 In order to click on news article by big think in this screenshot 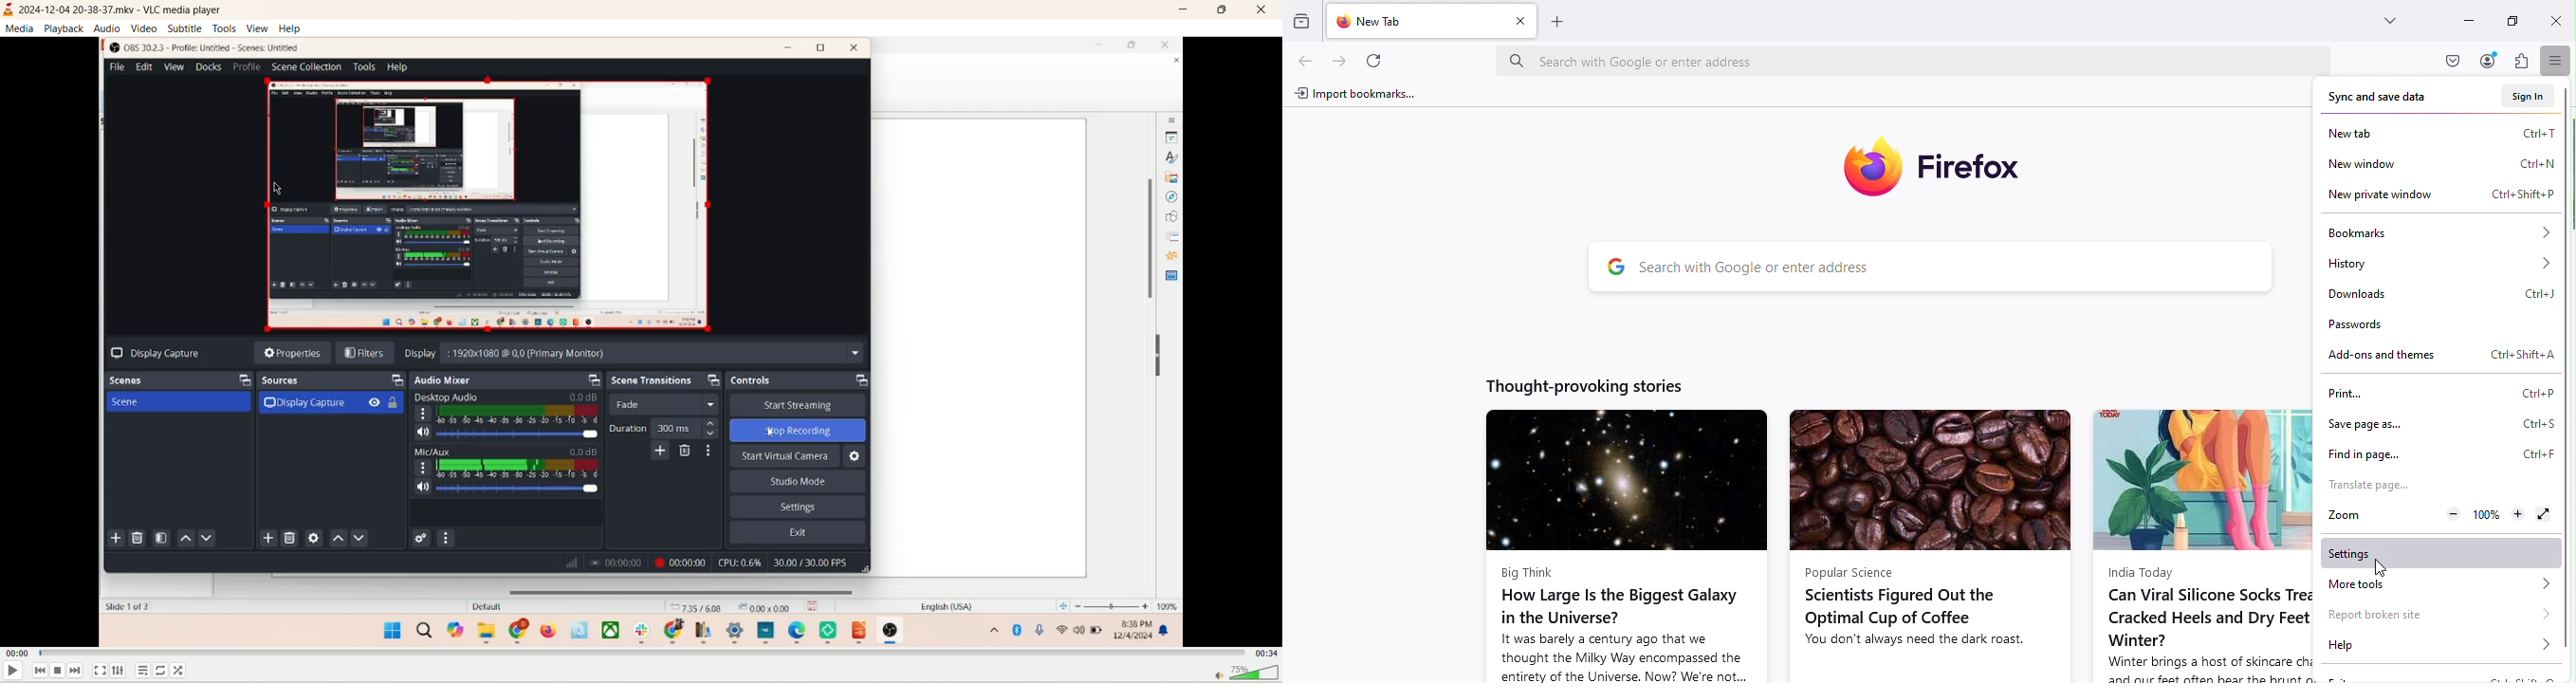, I will do `click(1626, 545)`.